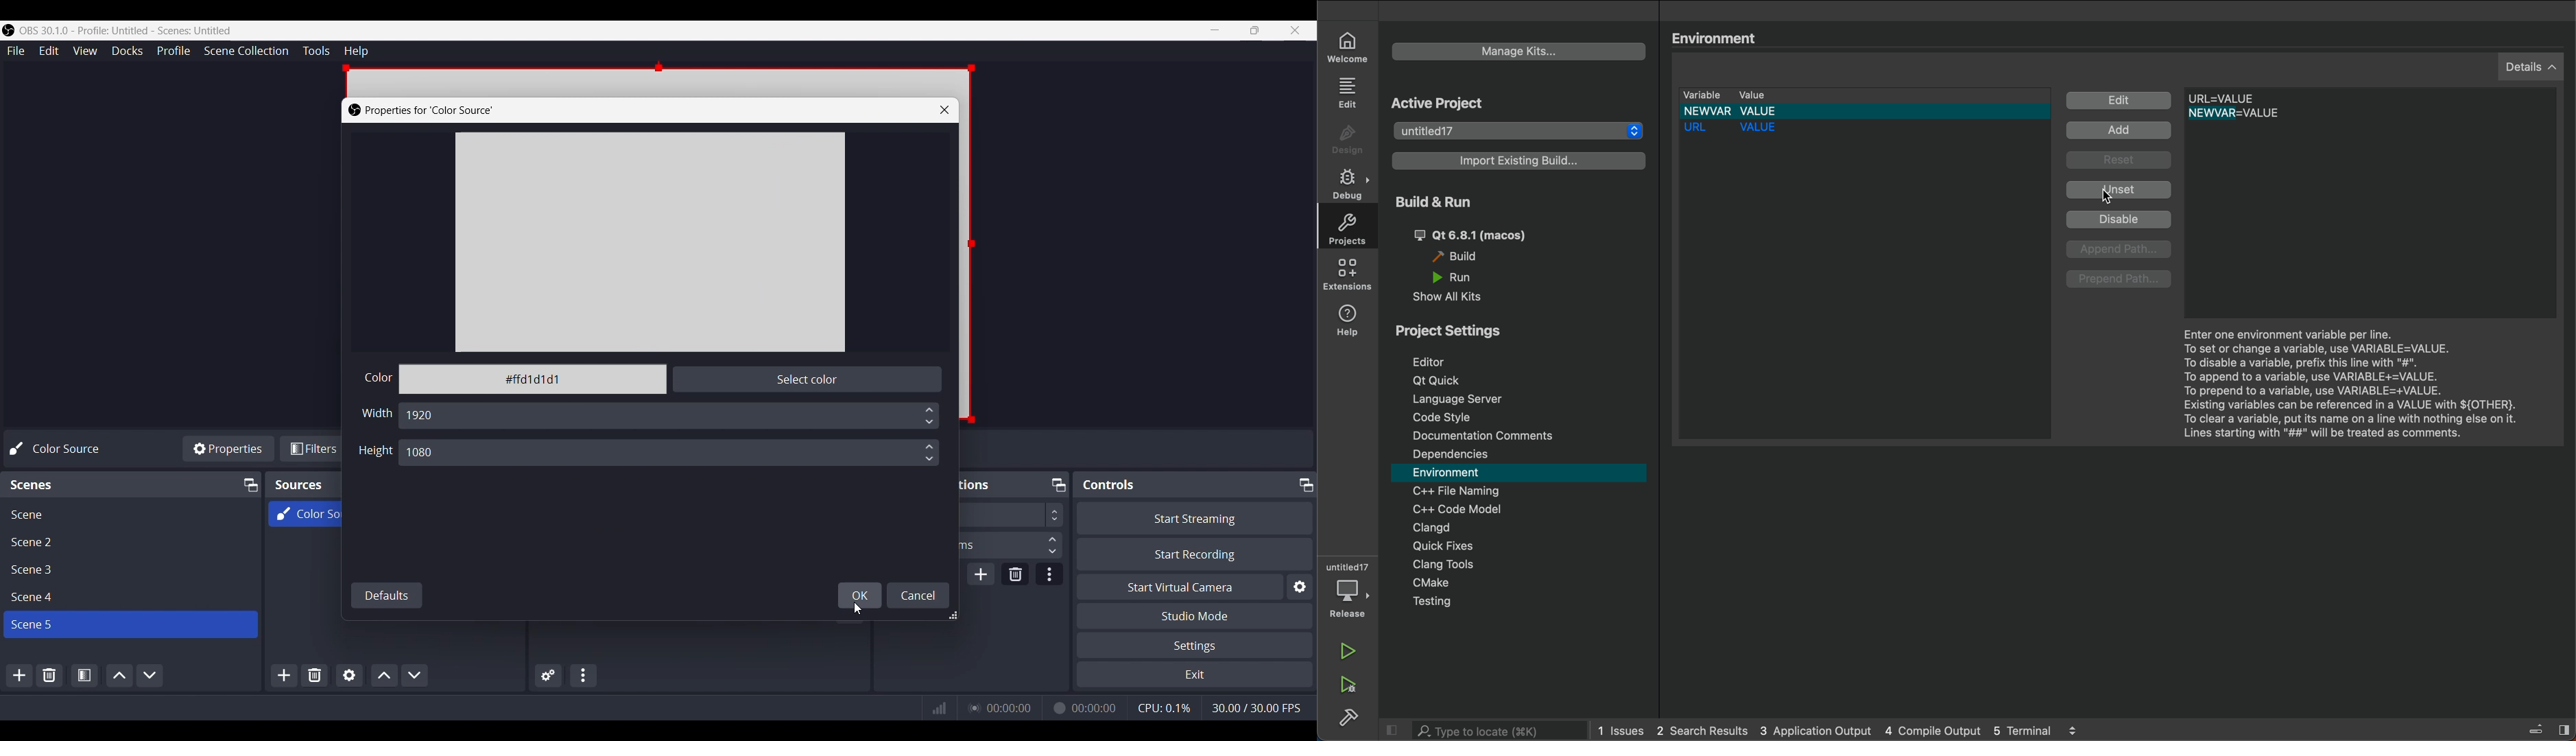 The image size is (2576, 756). I want to click on projects, so click(1352, 230).